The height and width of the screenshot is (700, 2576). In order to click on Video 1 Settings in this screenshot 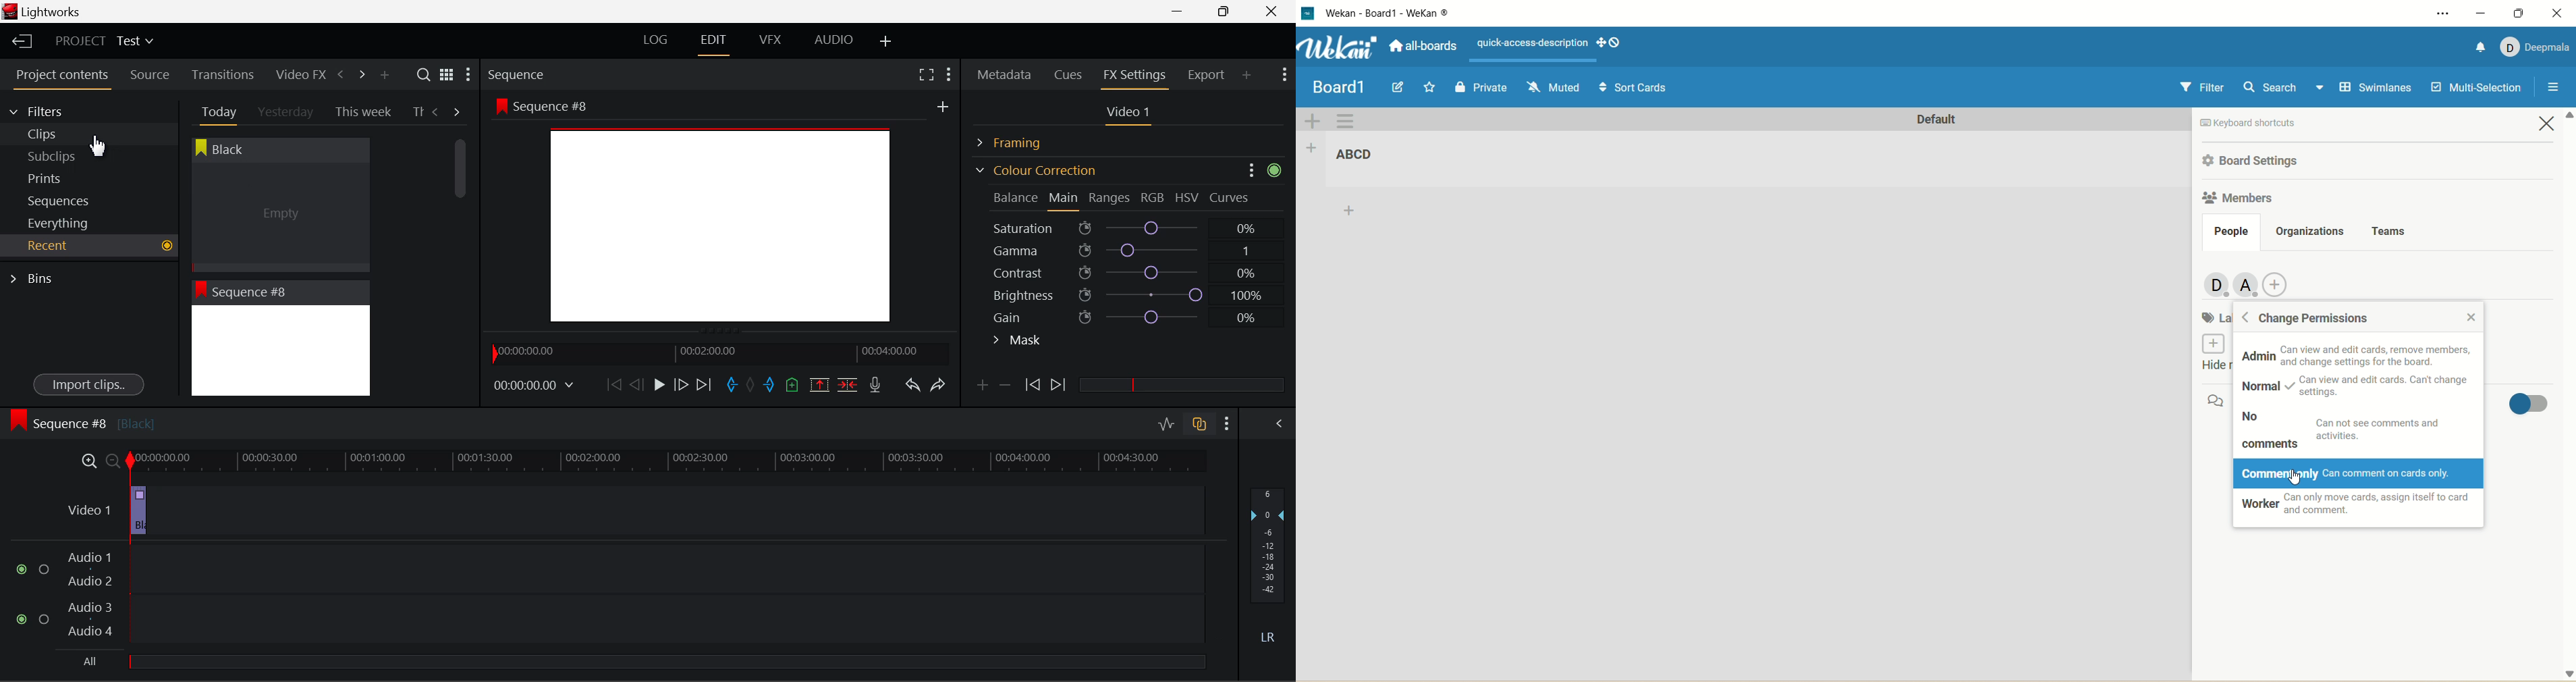, I will do `click(1130, 115)`.